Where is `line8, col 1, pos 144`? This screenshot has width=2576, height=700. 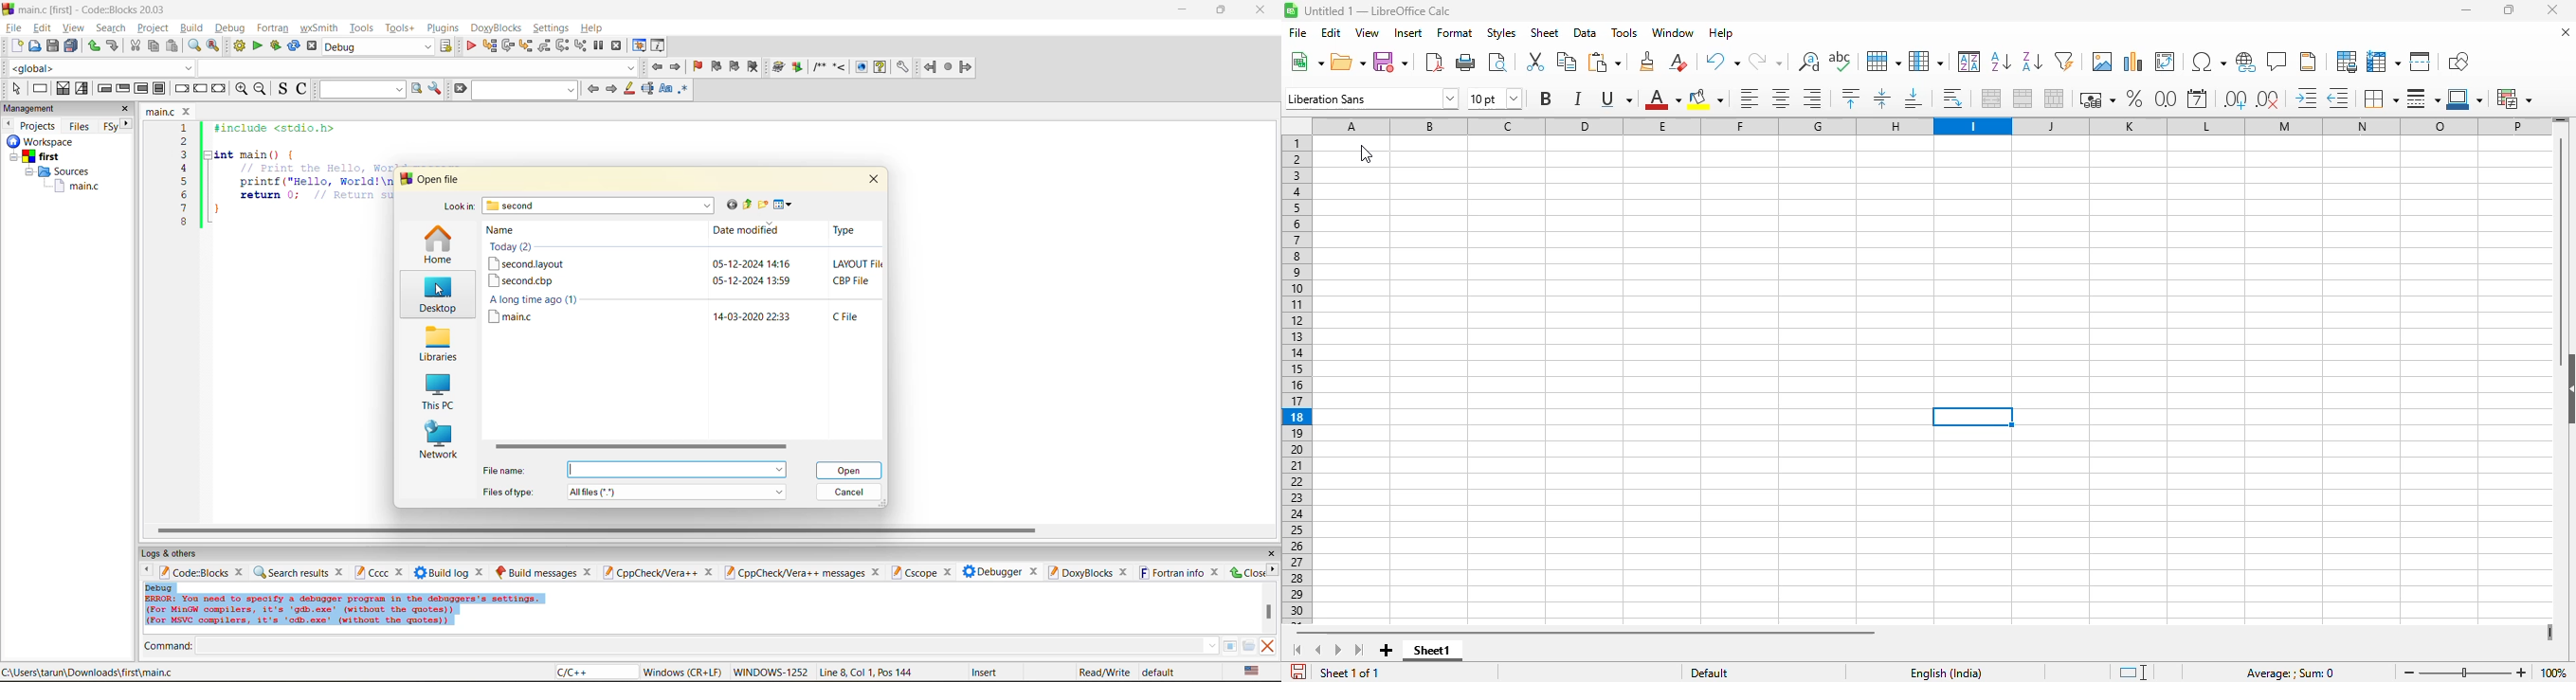 line8, col 1, pos 144 is located at coordinates (869, 672).